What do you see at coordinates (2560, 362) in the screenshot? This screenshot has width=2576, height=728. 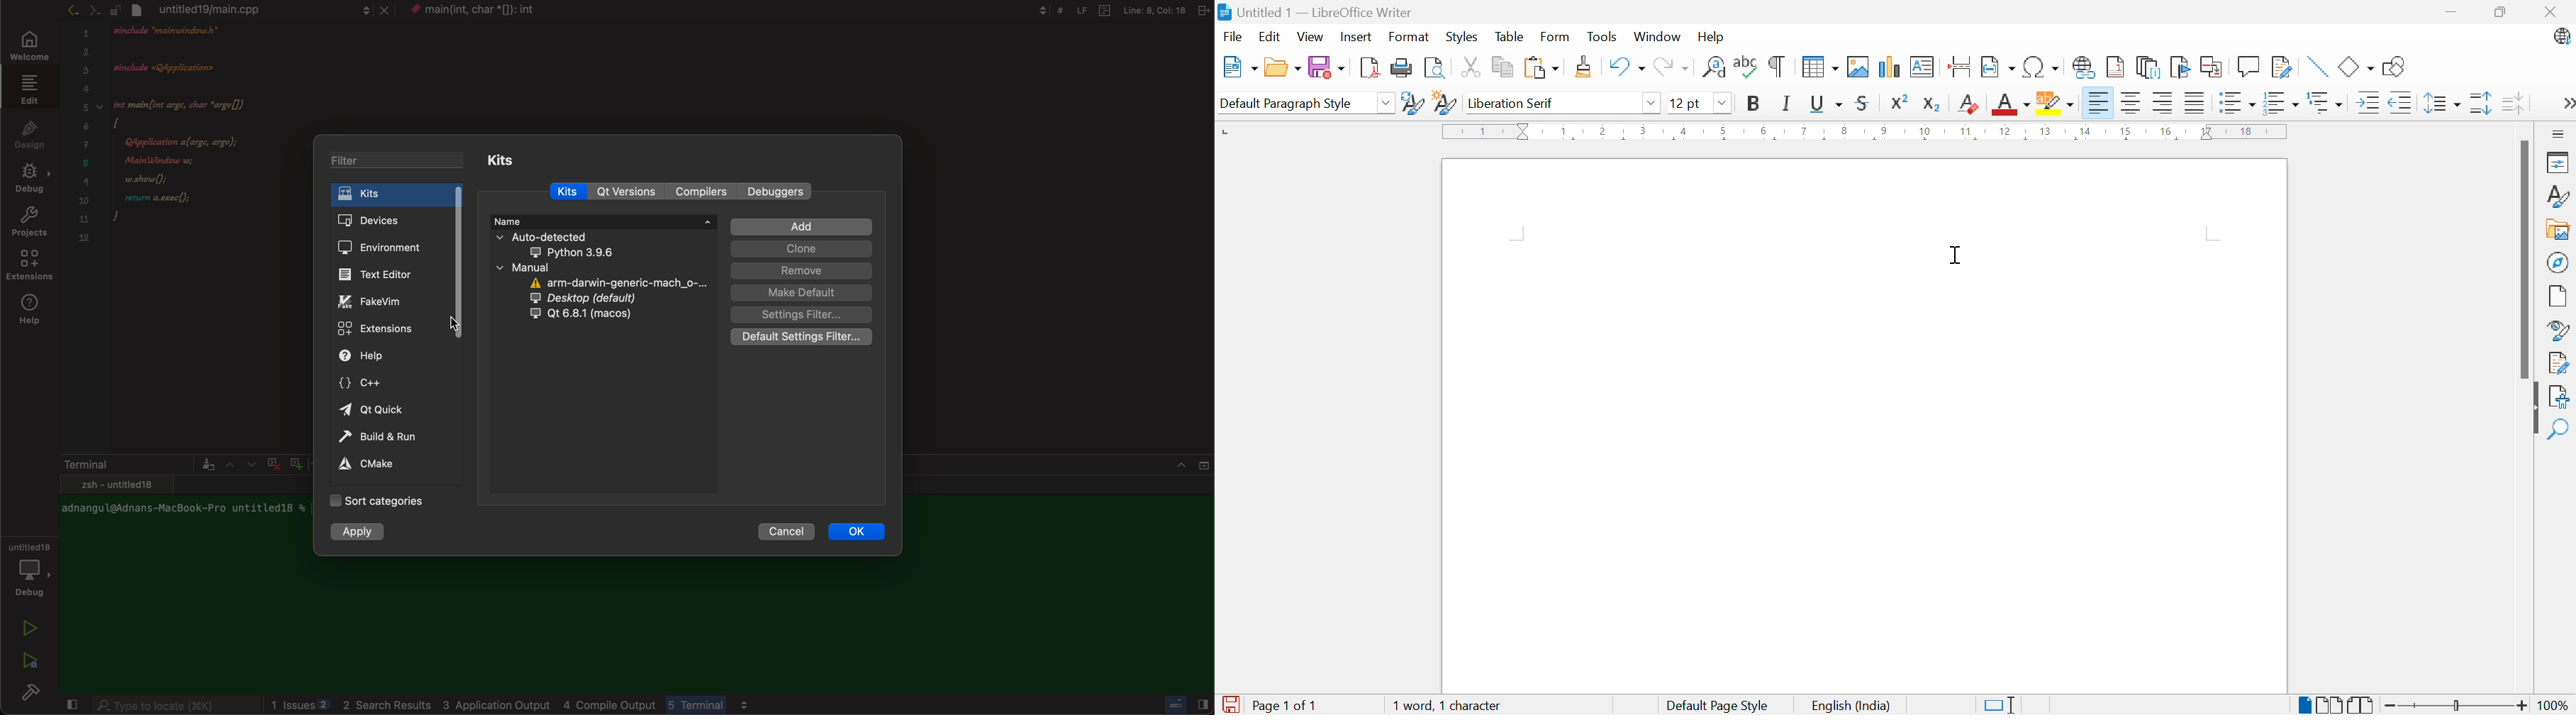 I see `Manage Changes` at bounding box center [2560, 362].